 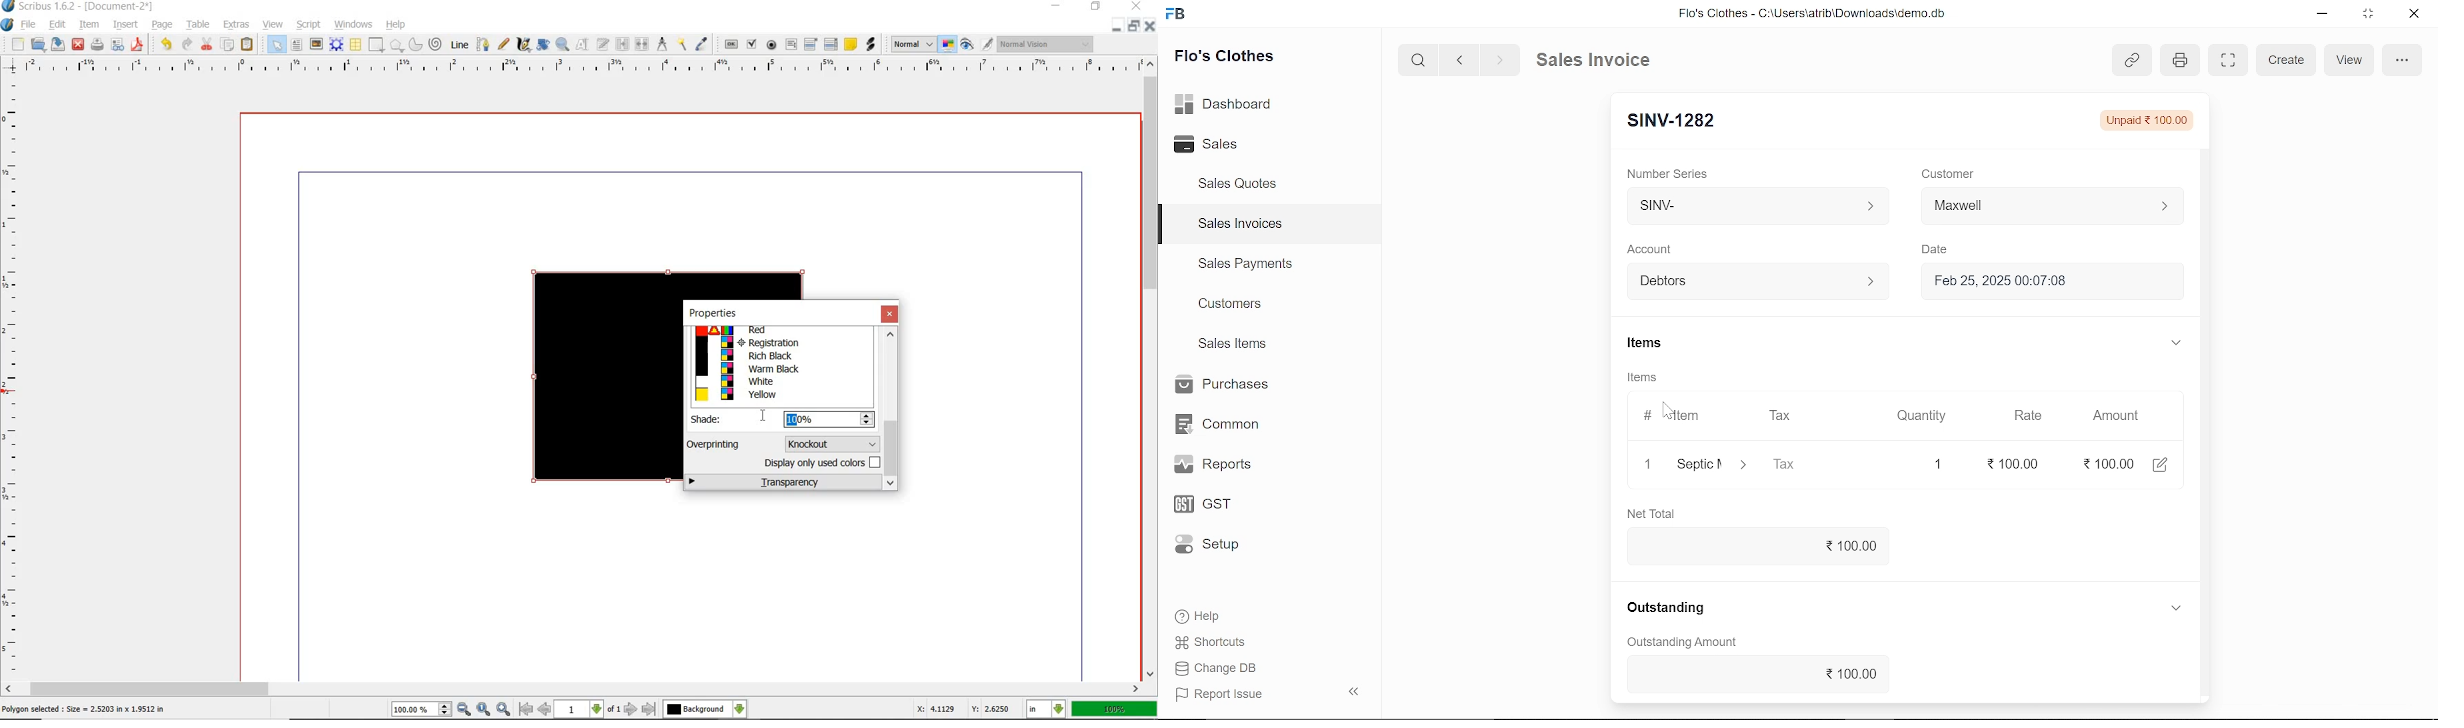 What do you see at coordinates (588, 710) in the screenshot?
I see `select current page` at bounding box center [588, 710].